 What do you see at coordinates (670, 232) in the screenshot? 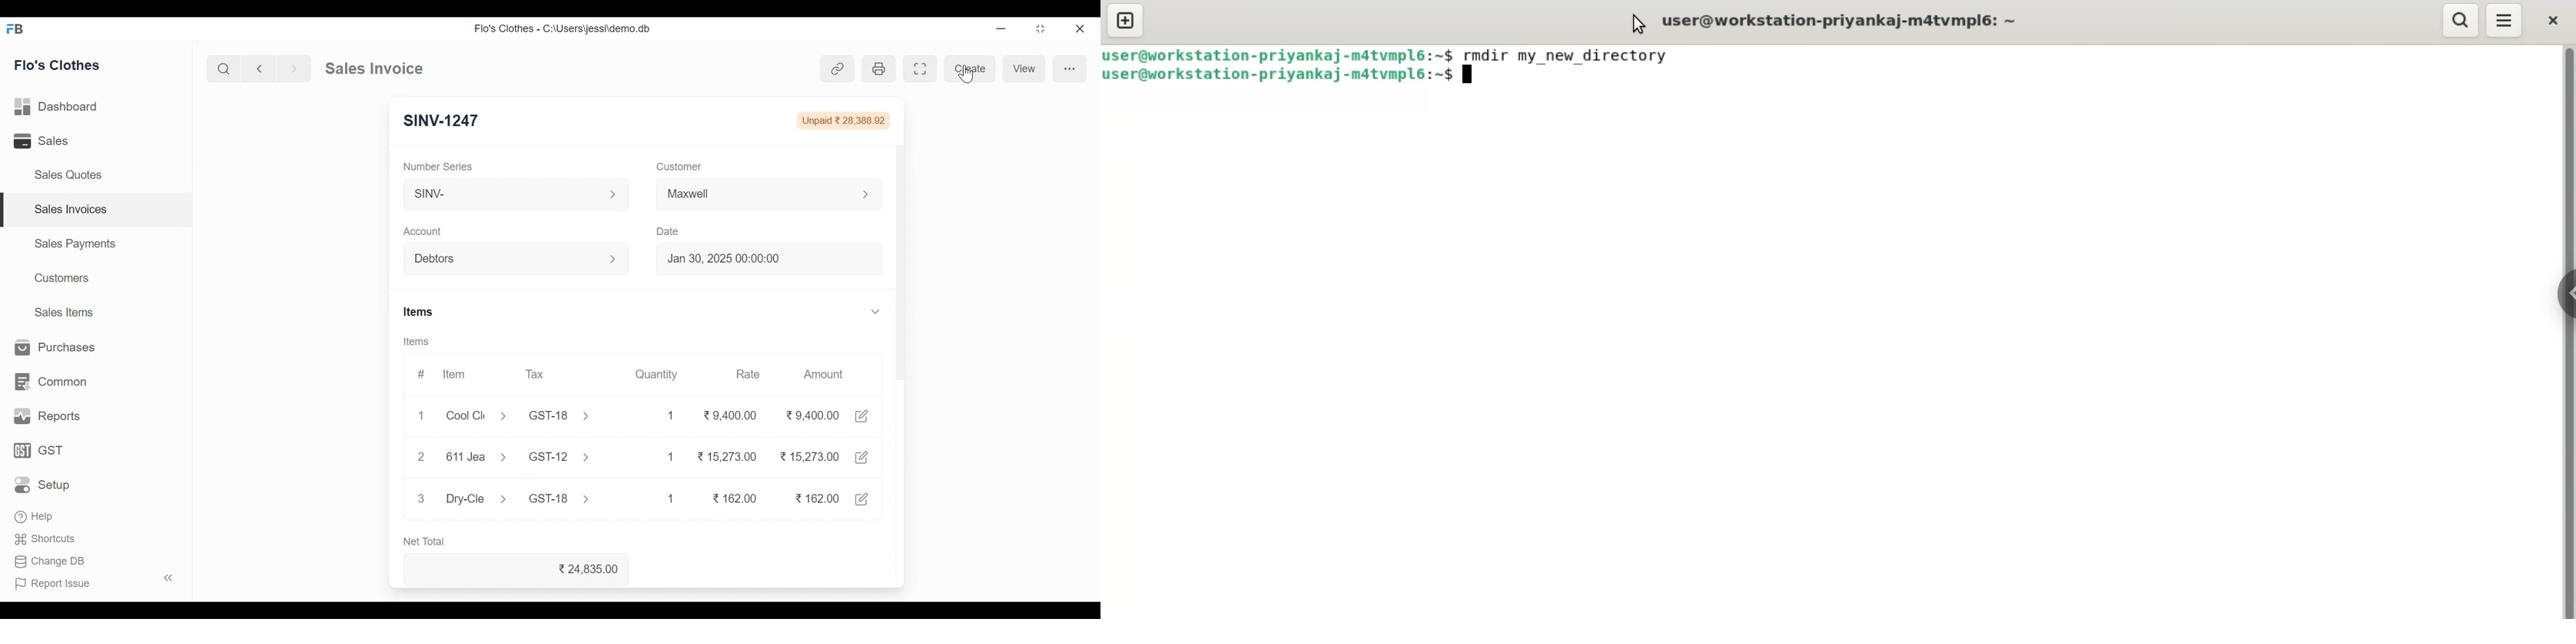
I see `Date` at bounding box center [670, 232].